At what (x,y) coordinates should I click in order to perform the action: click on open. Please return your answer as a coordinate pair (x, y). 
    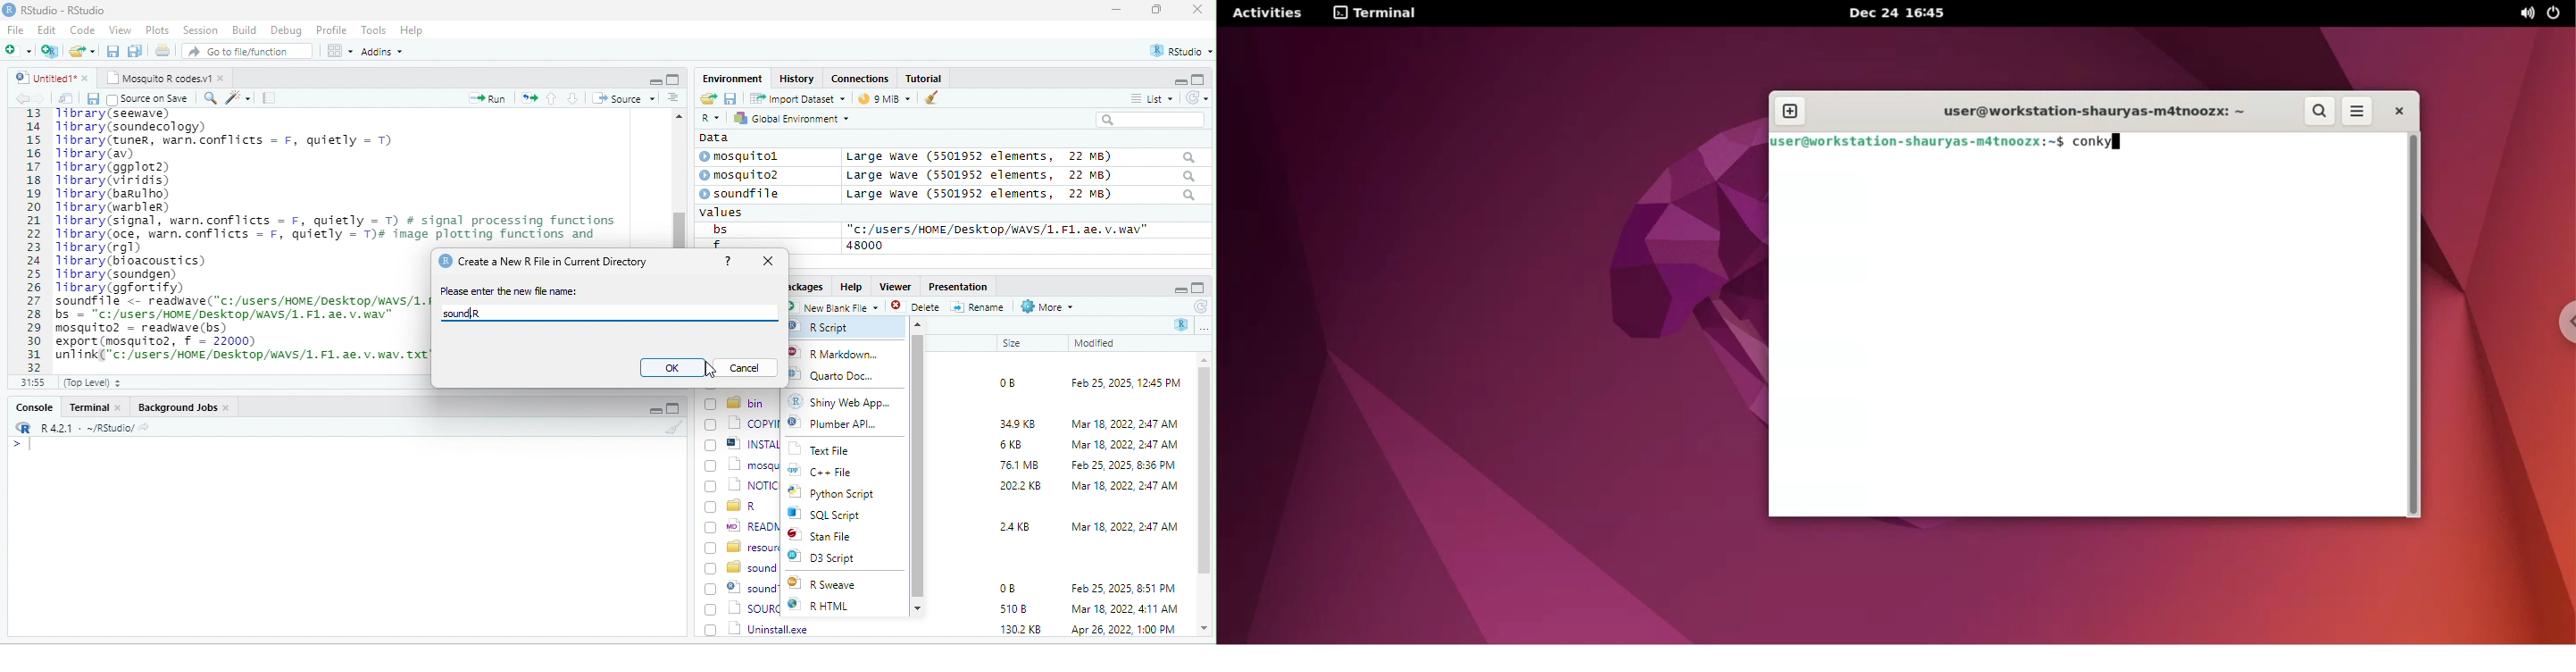
    Looking at the image, I should click on (66, 98).